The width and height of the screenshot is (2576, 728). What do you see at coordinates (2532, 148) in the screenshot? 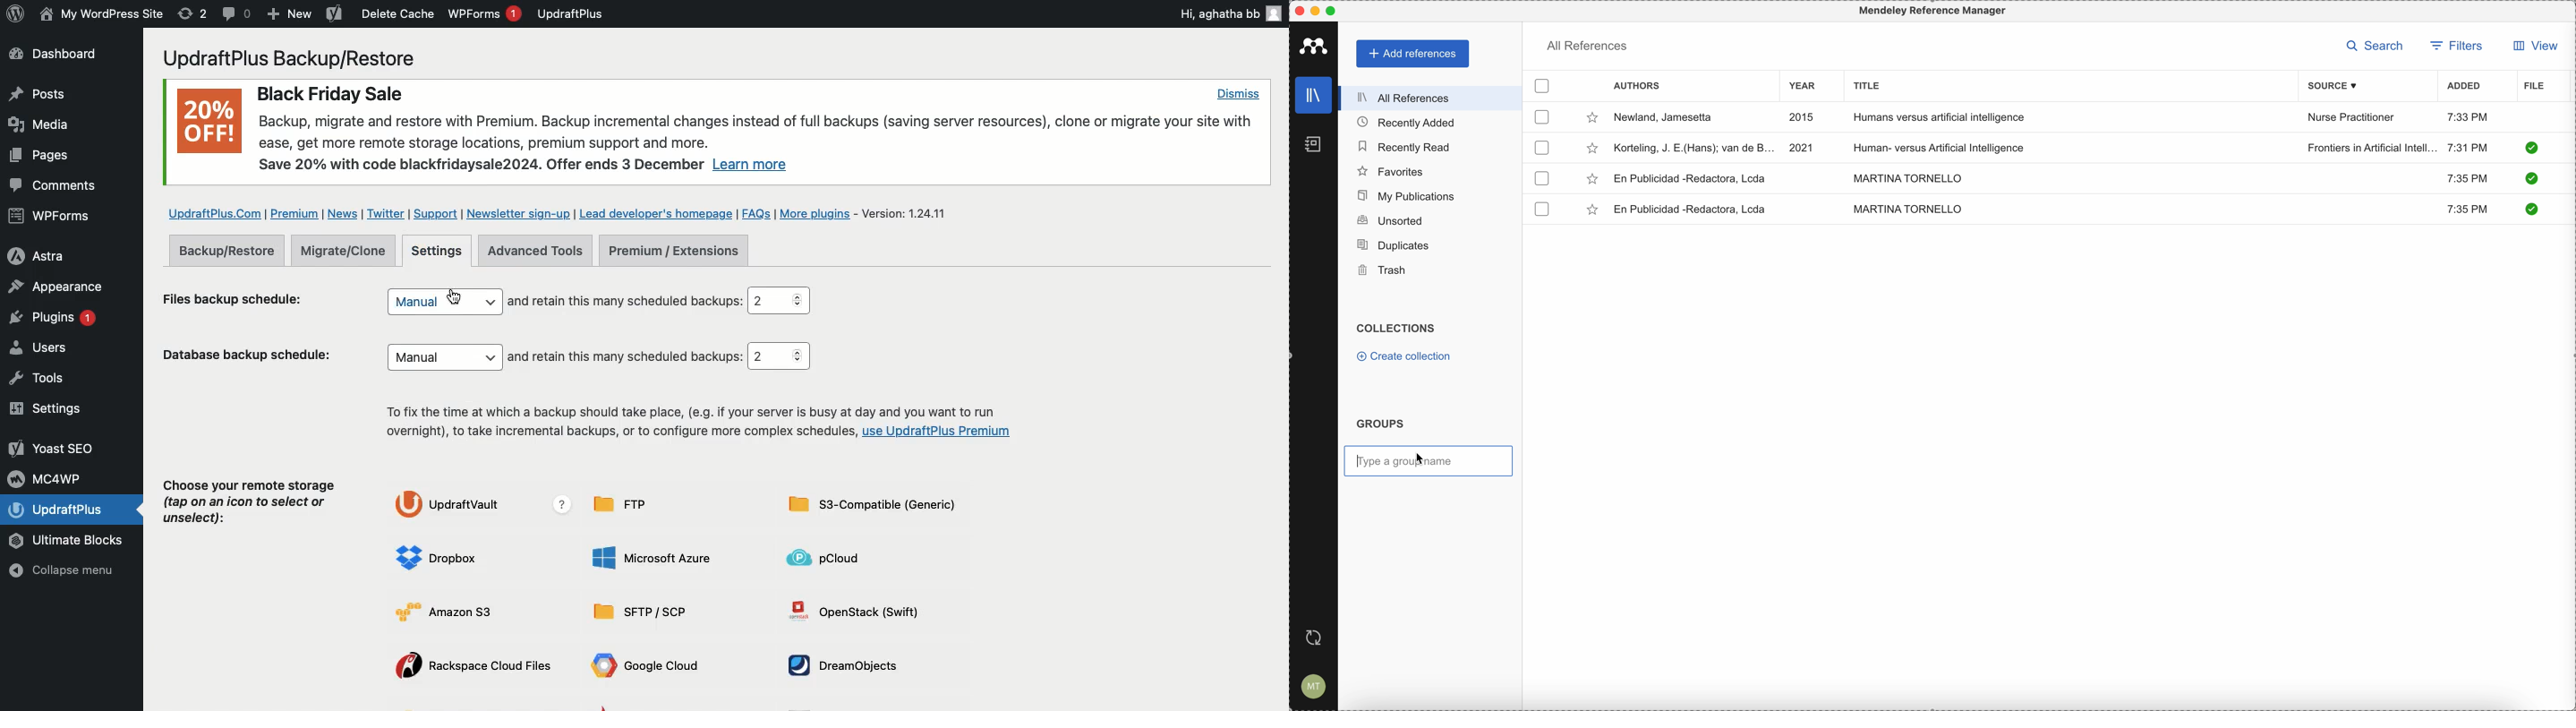
I see `check it` at bounding box center [2532, 148].